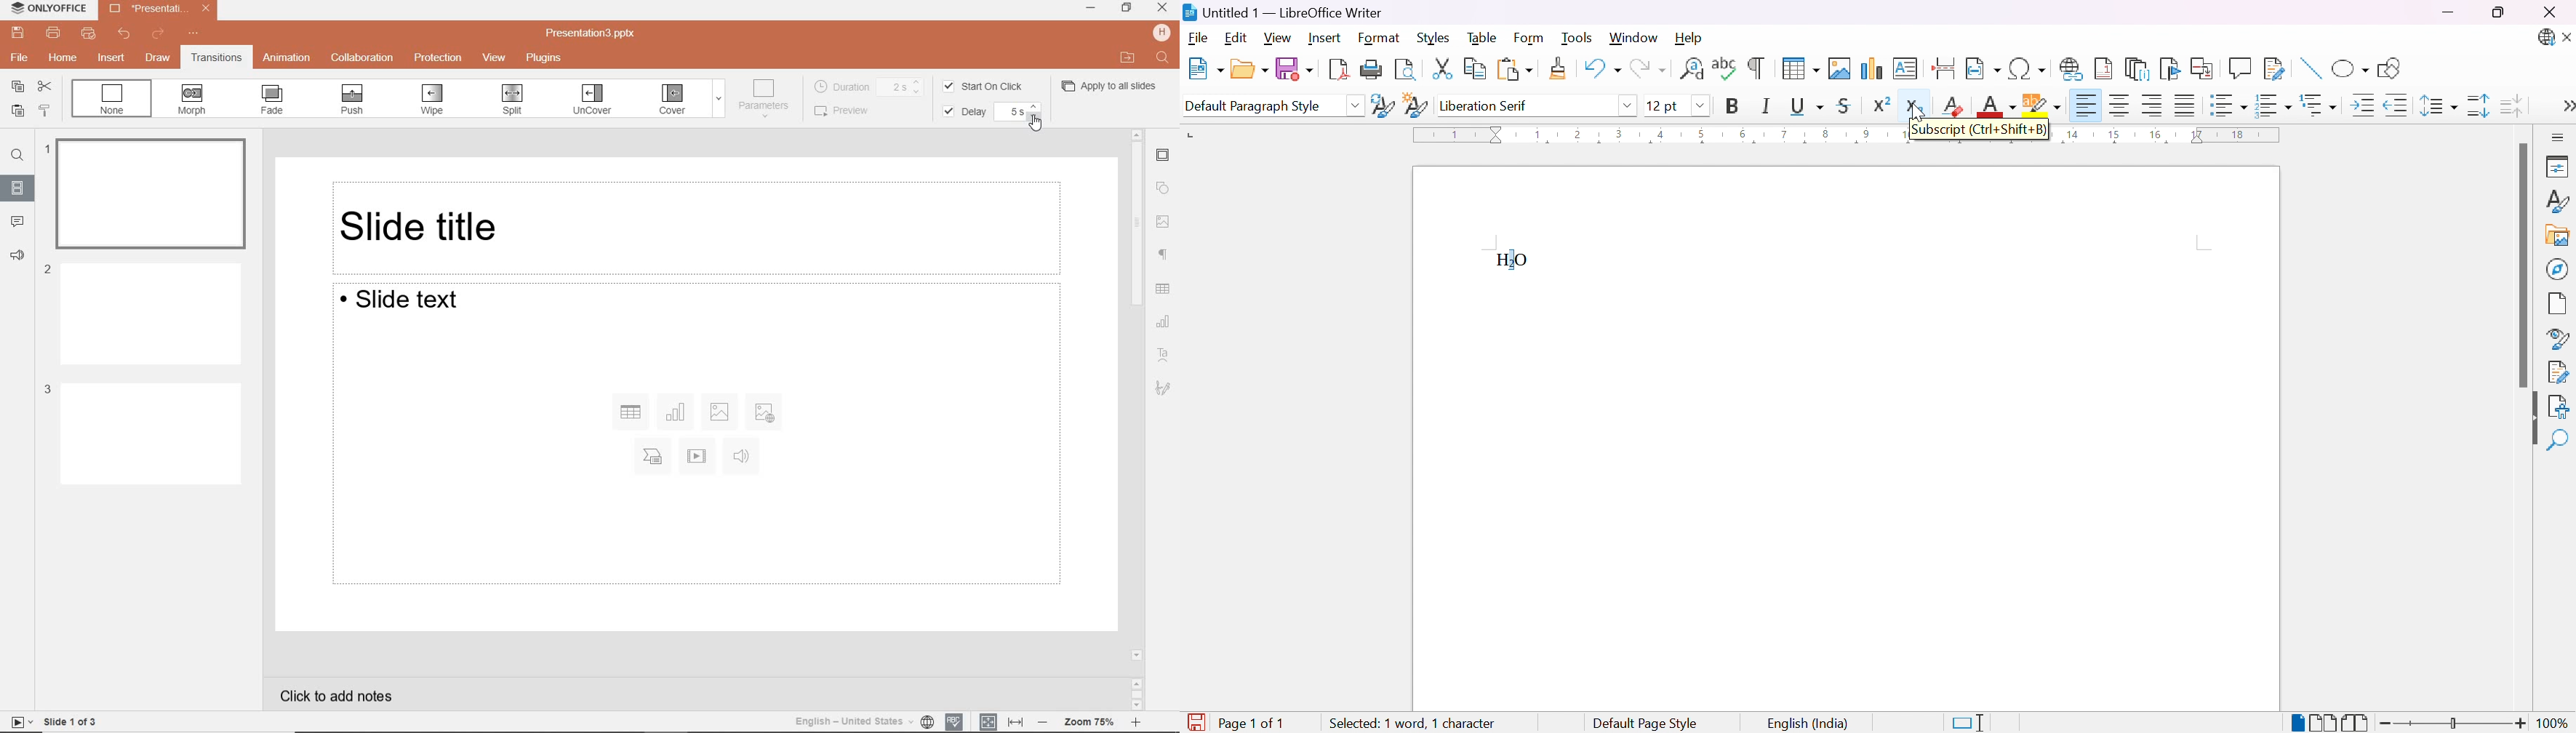  What do you see at coordinates (216, 59) in the screenshot?
I see `transitions` at bounding box center [216, 59].